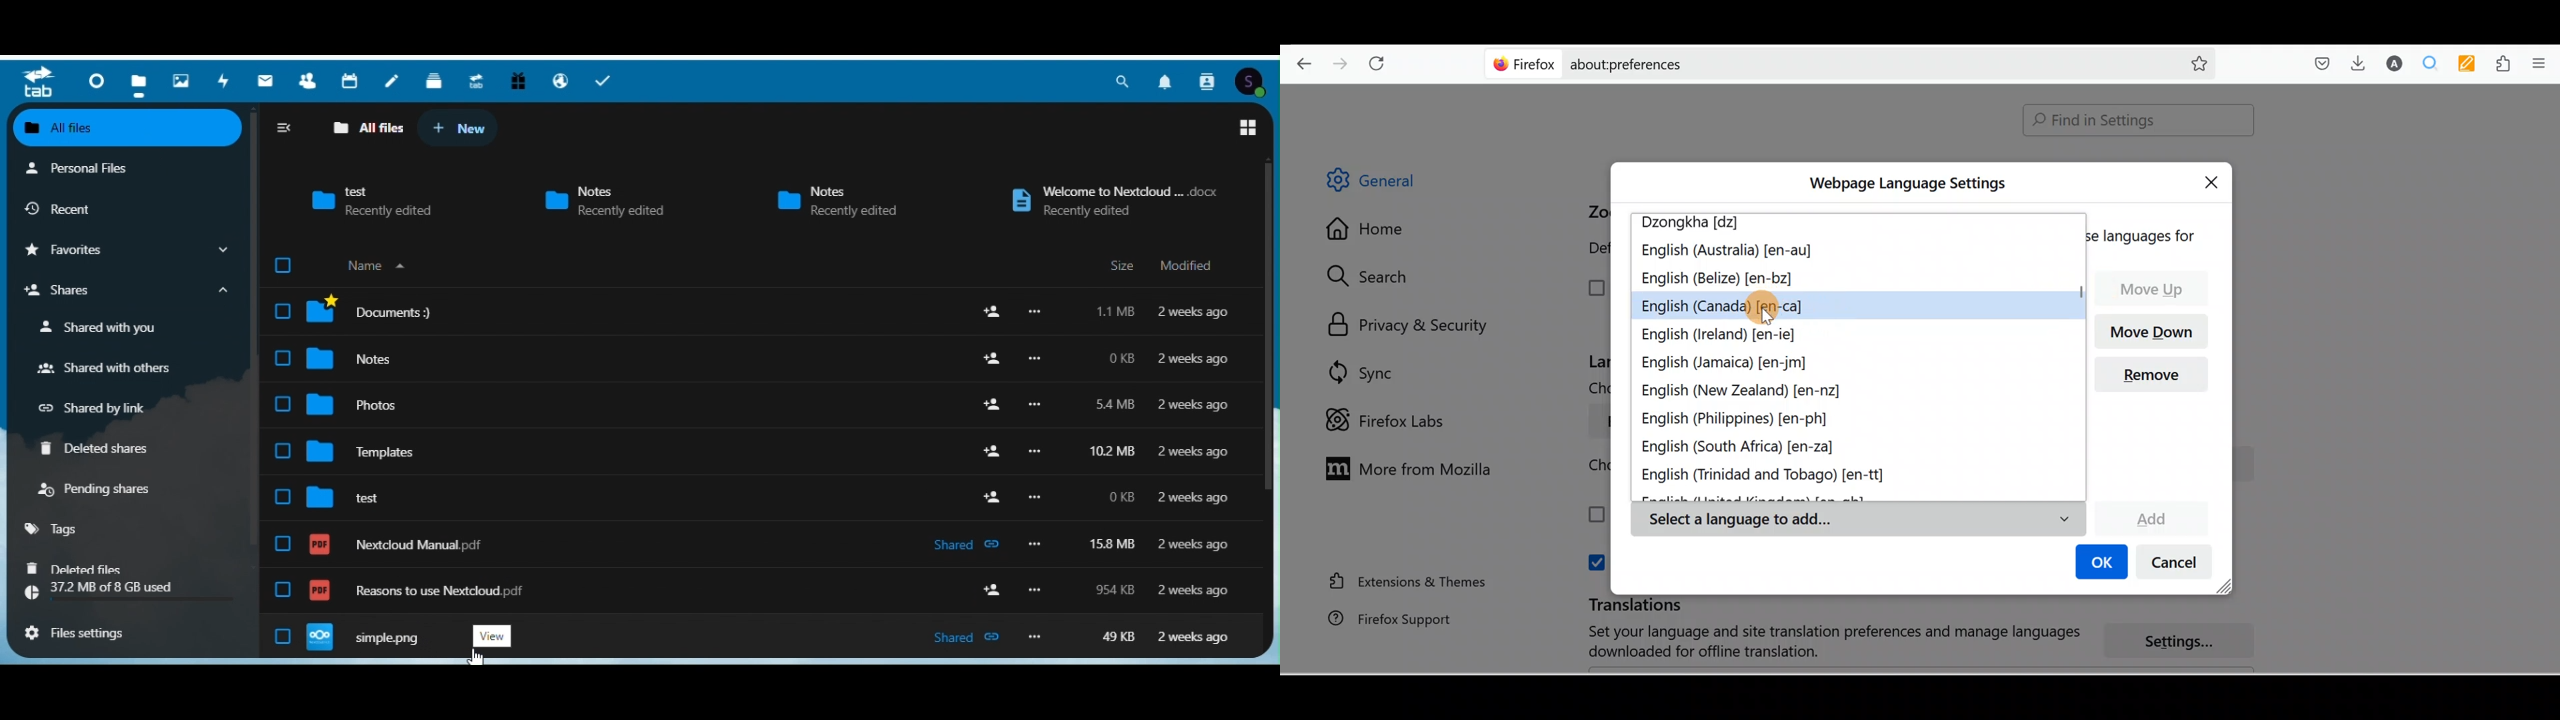  What do you see at coordinates (1117, 267) in the screenshot?
I see `Size` at bounding box center [1117, 267].